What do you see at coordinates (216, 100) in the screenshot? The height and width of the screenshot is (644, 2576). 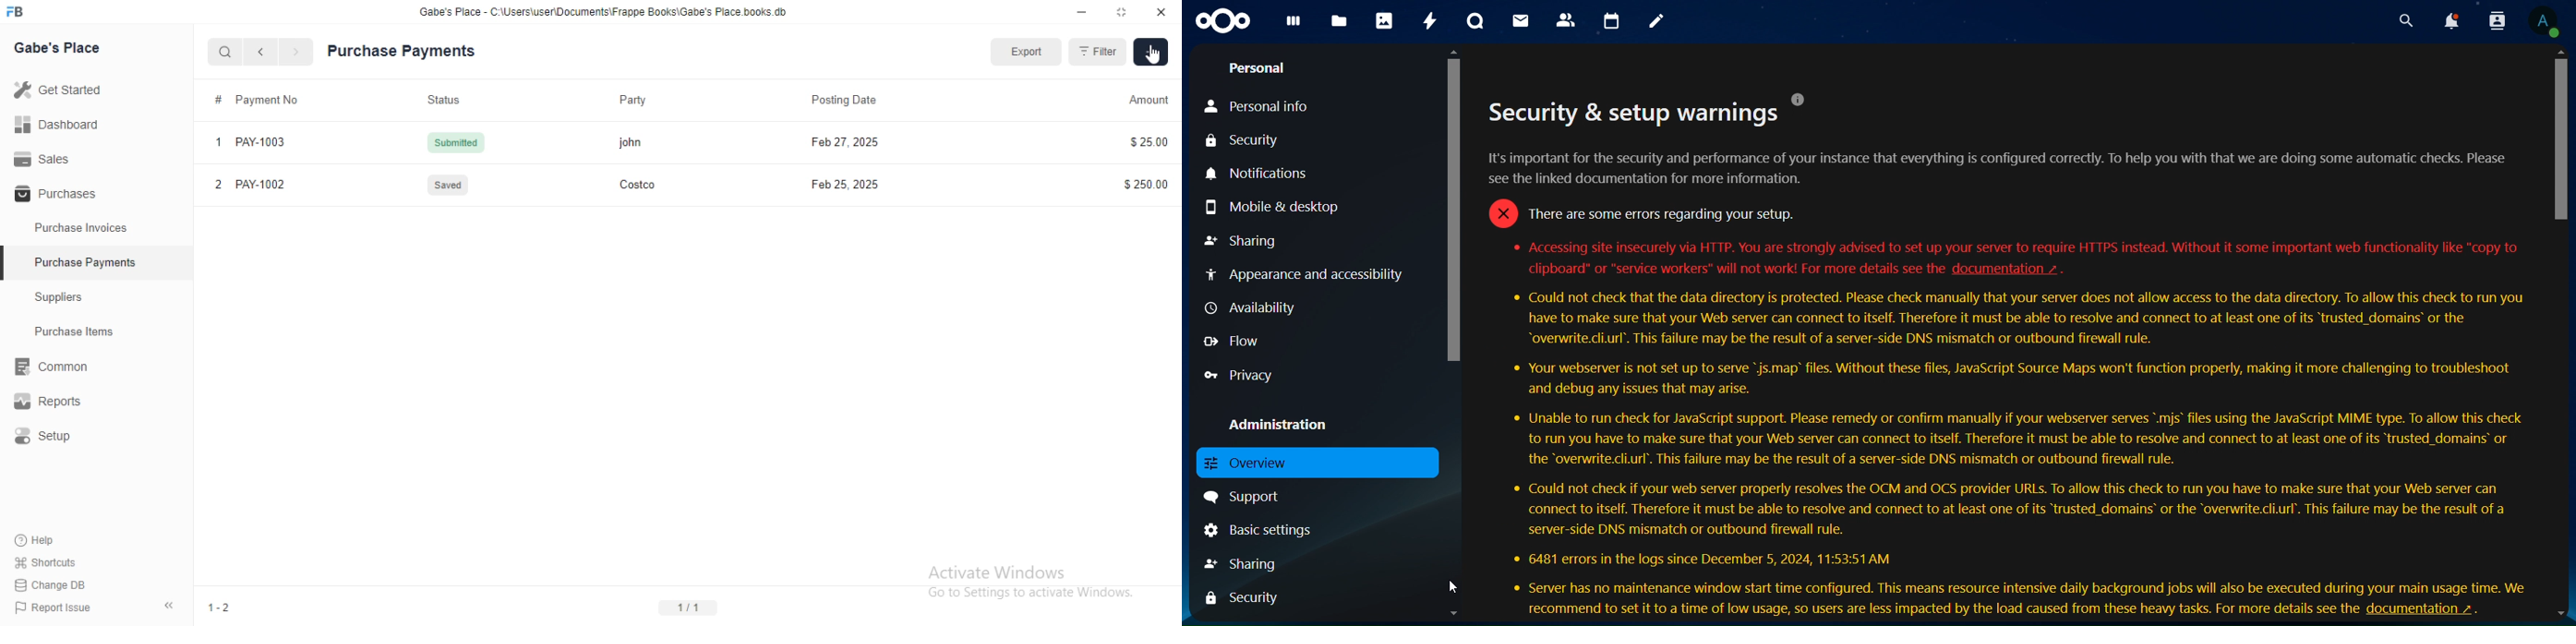 I see `` at bounding box center [216, 100].